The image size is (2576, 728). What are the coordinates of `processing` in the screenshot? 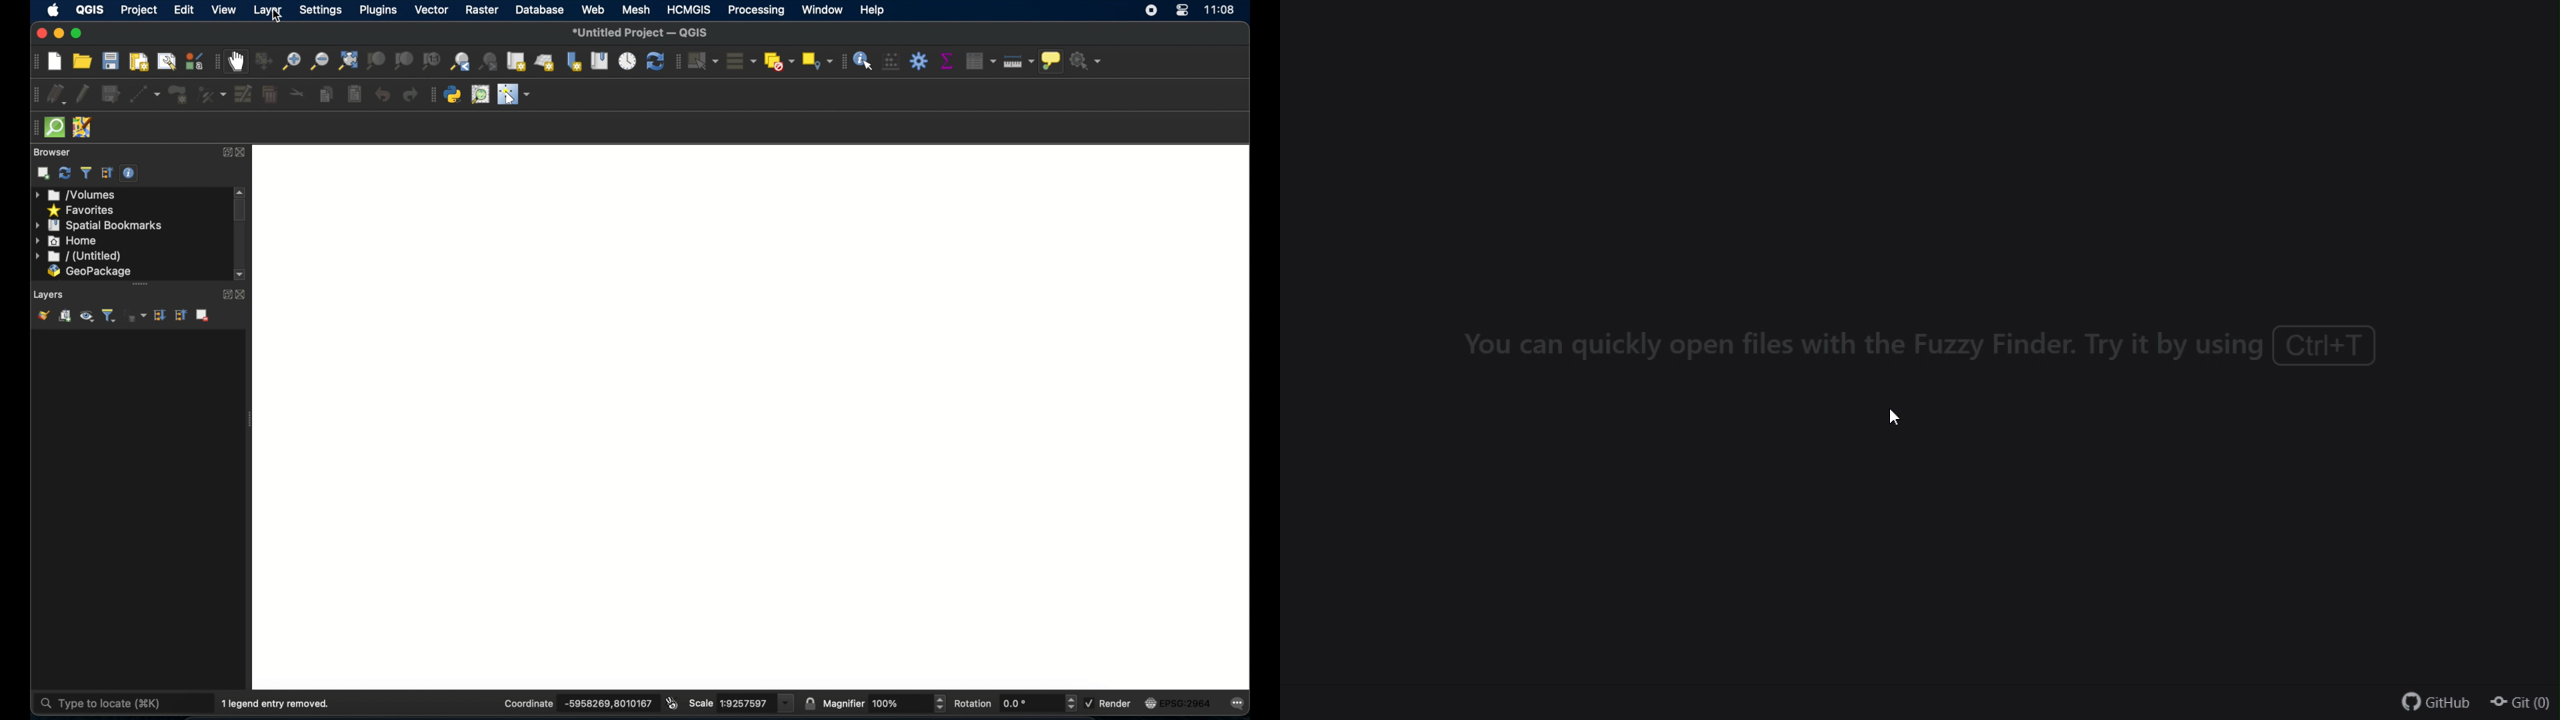 It's located at (755, 10).